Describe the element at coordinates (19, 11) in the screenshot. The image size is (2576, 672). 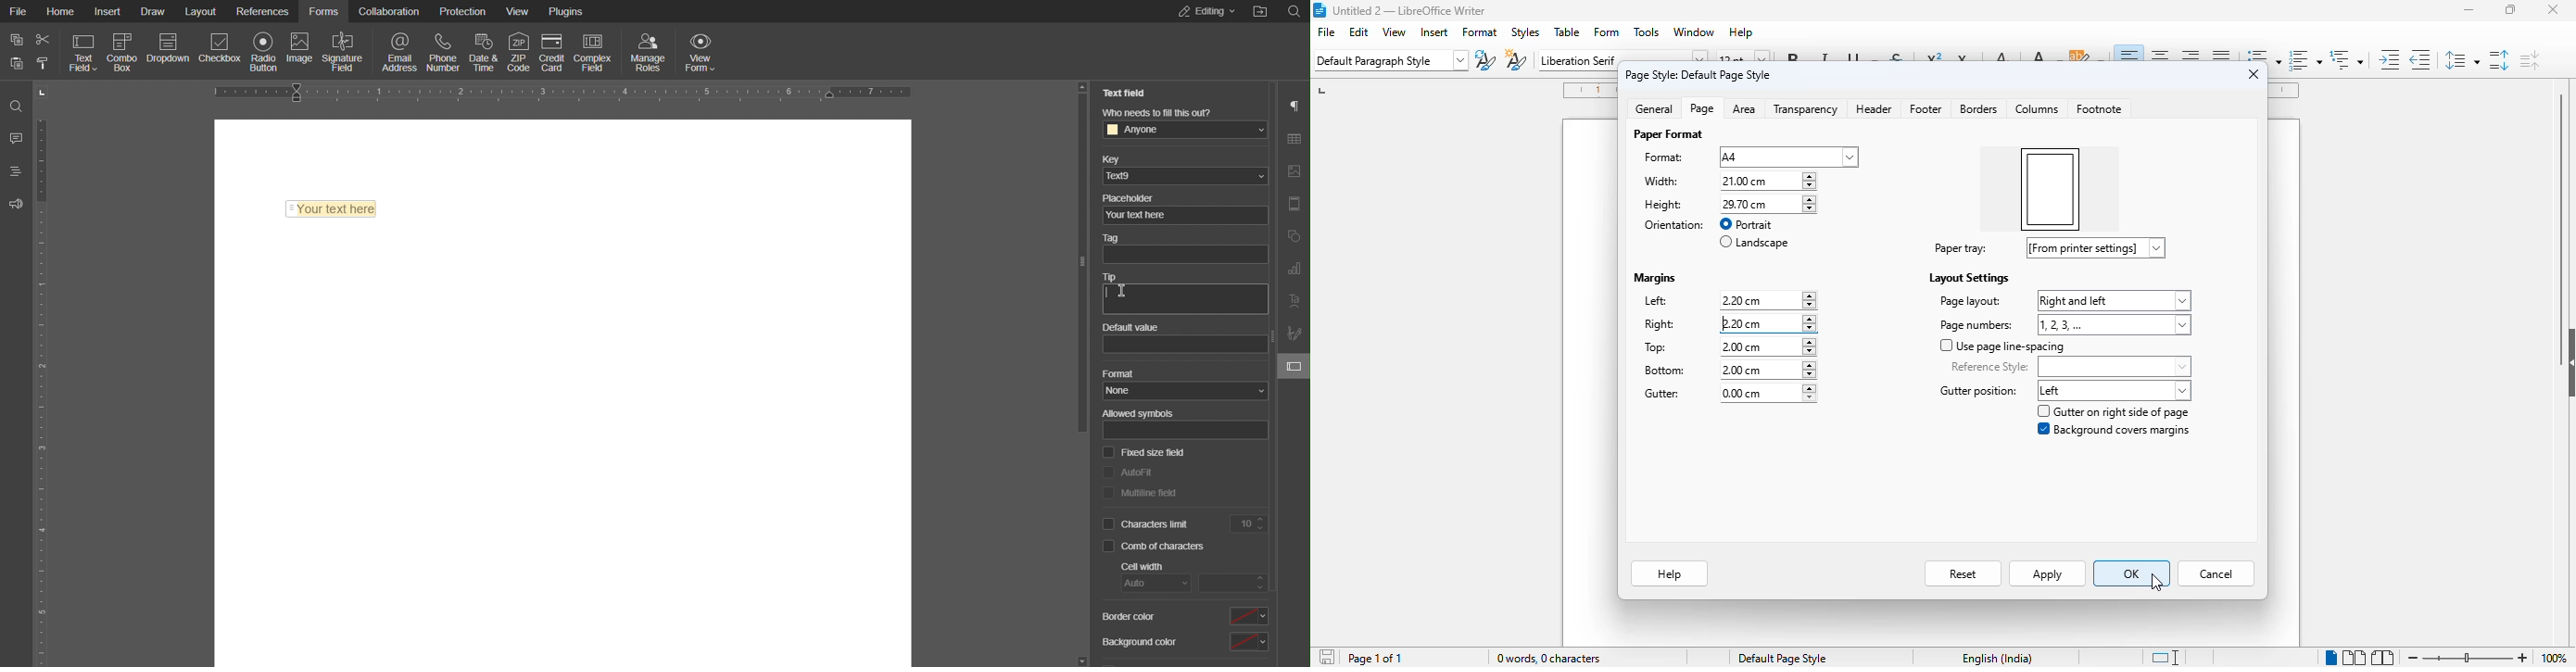
I see `File` at that location.